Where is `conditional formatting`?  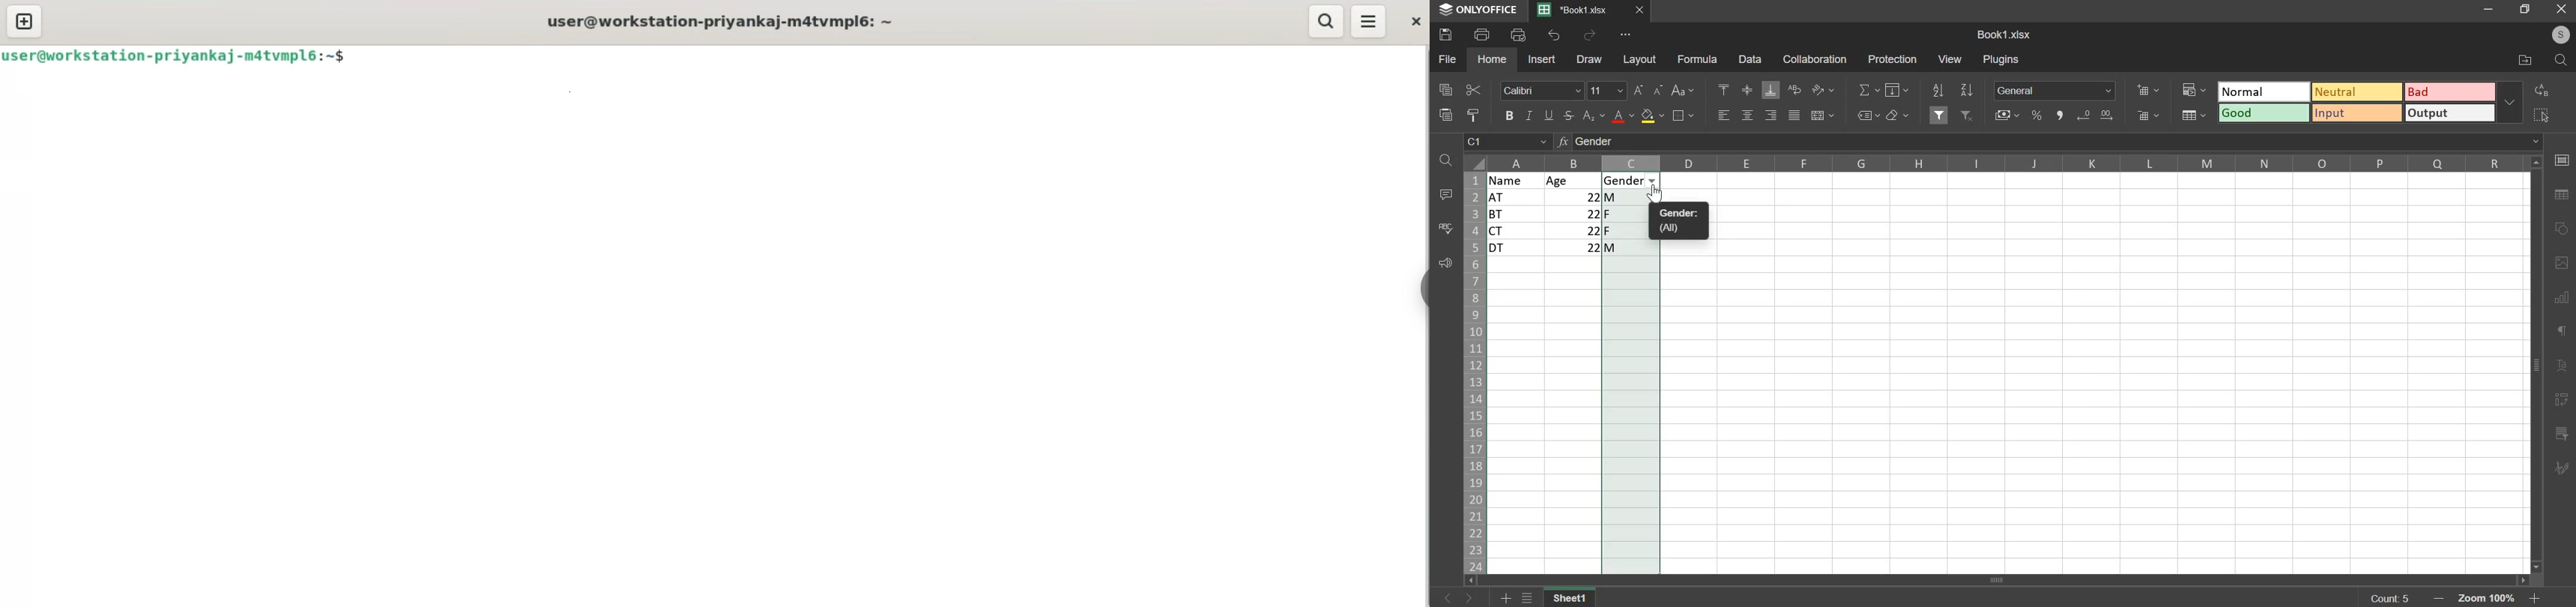
conditional formatting is located at coordinates (2192, 89).